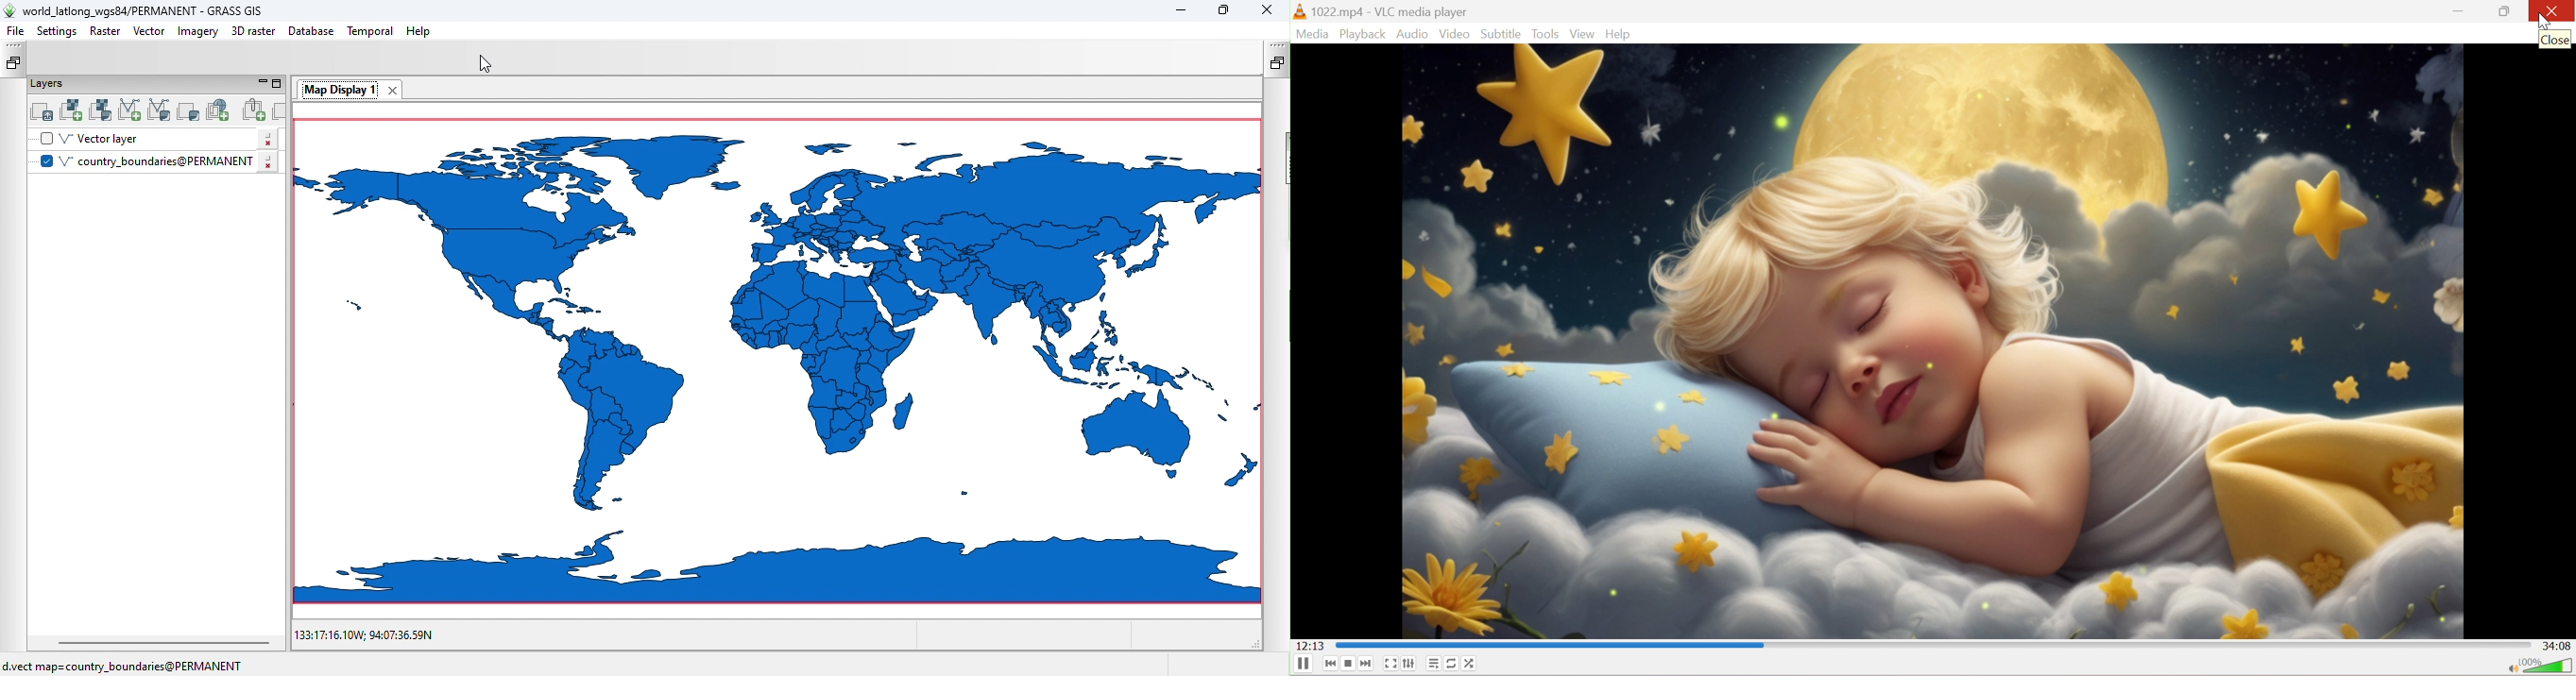 Image resolution: width=2576 pixels, height=700 pixels. I want to click on Progress bar, so click(1932, 644).